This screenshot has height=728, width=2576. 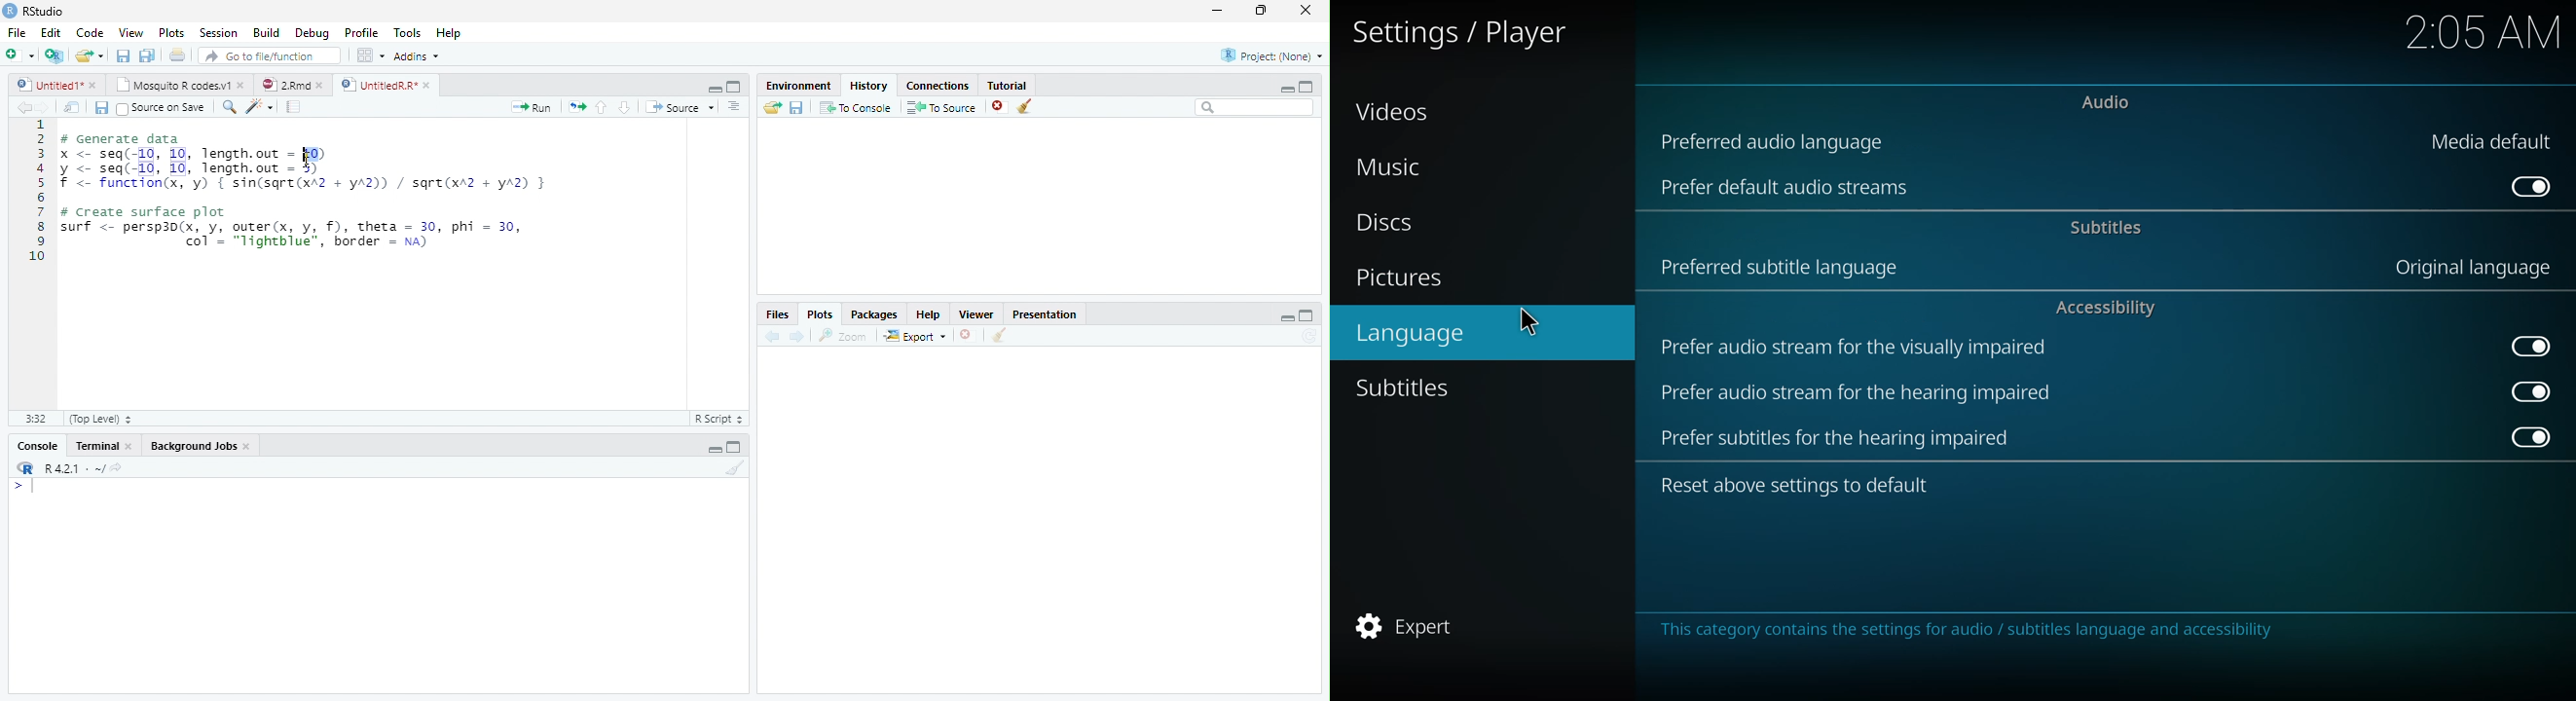 What do you see at coordinates (1287, 318) in the screenshot?
I see `minimize` at bounding box center [1287, 318].